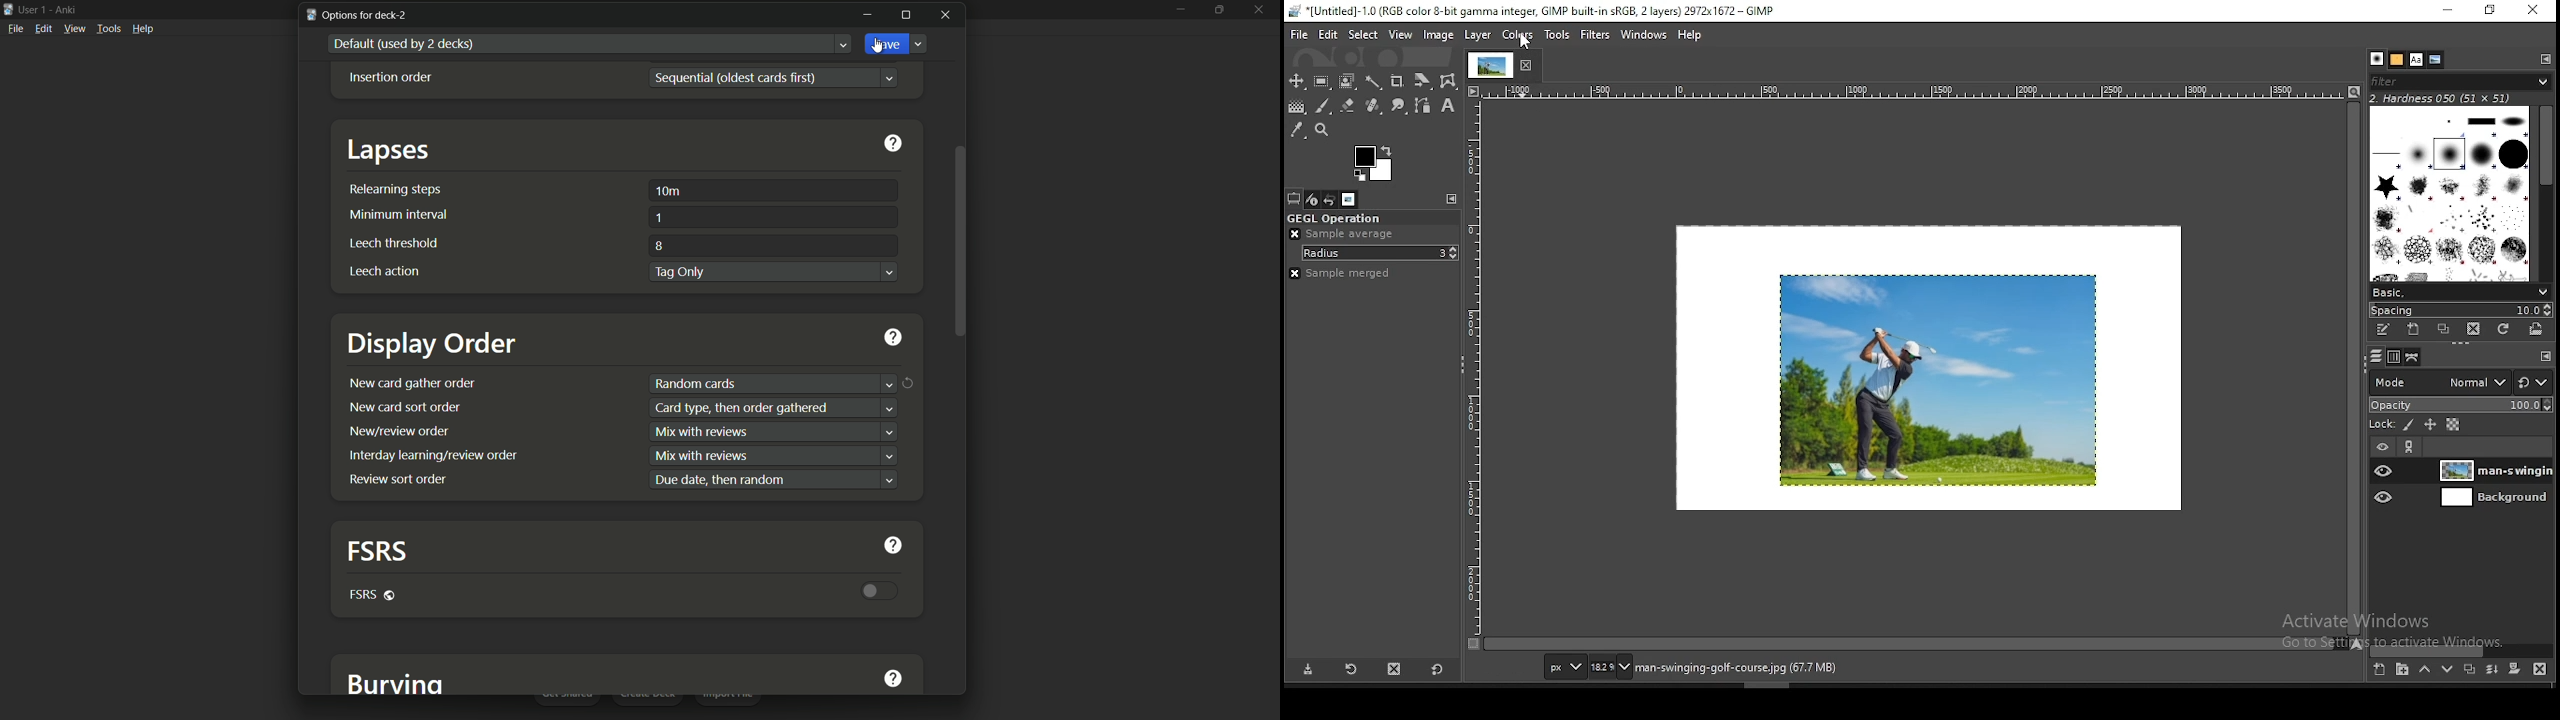 This screenshot has width=2576, height=728. What do you see at coordinates (945, 15) in the screenshot?
I see `close window` at bounding box center [945, 15].